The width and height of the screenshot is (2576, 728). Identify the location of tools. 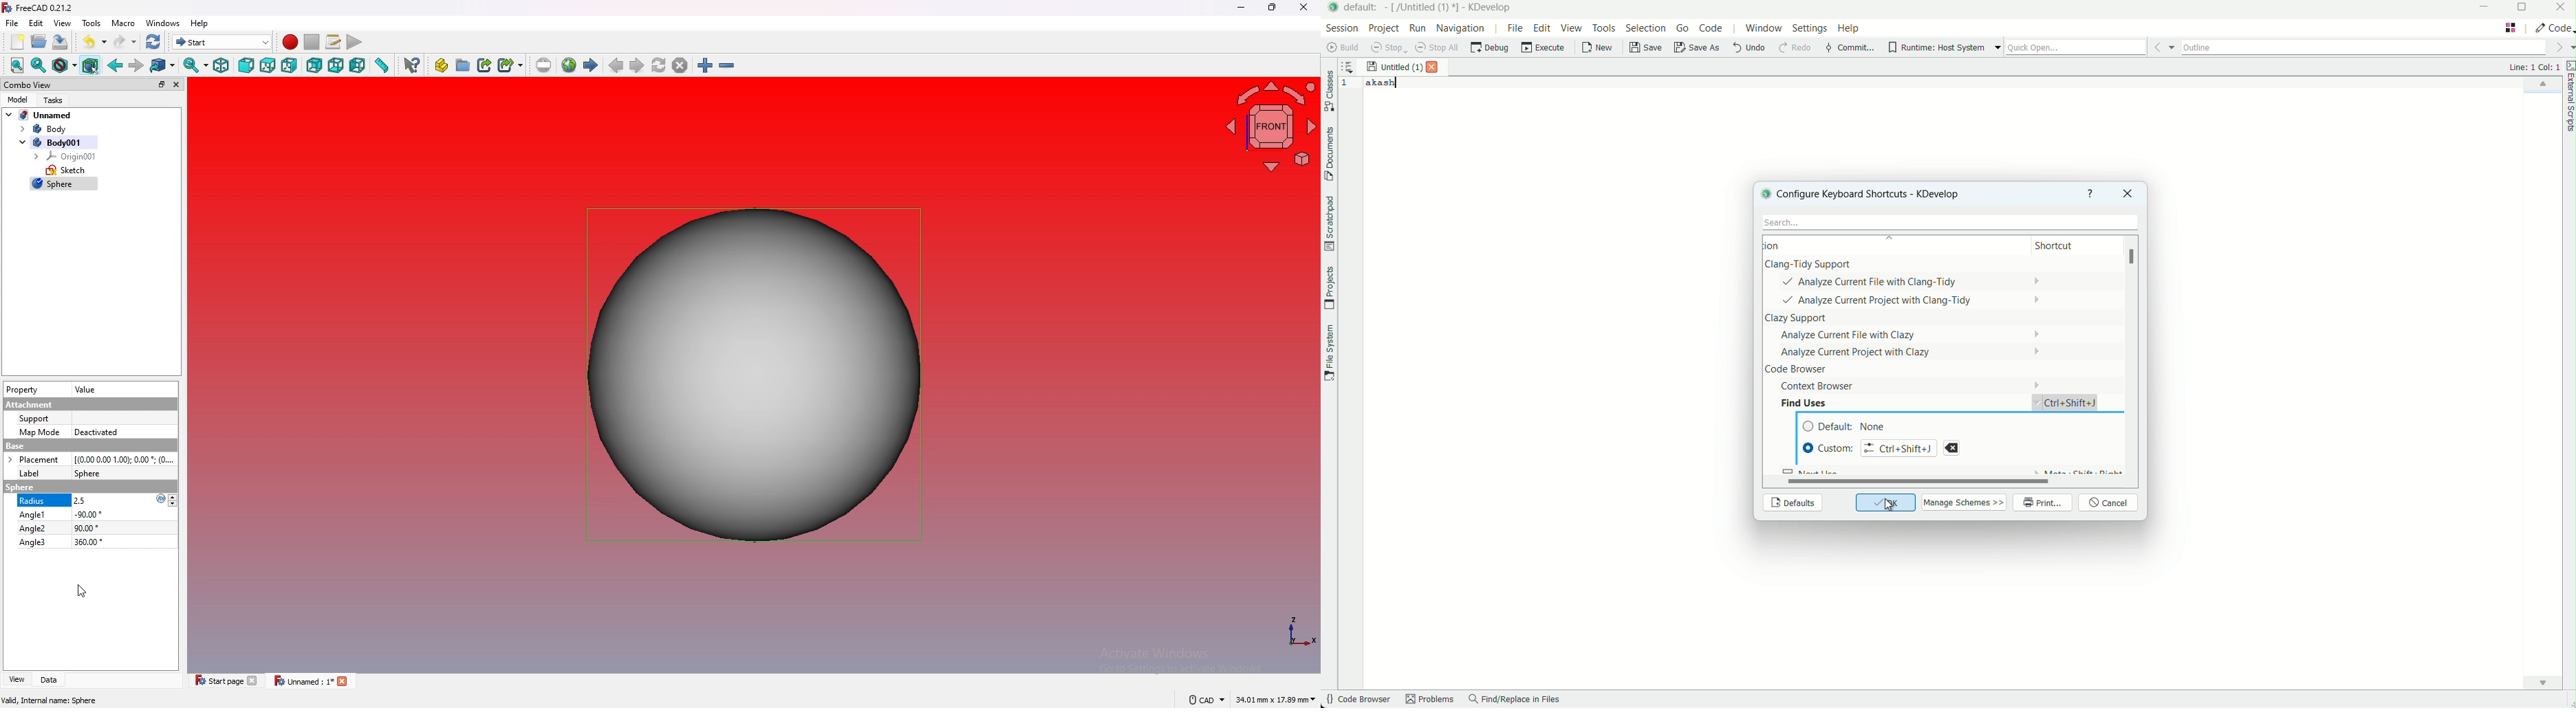
(92, 23).